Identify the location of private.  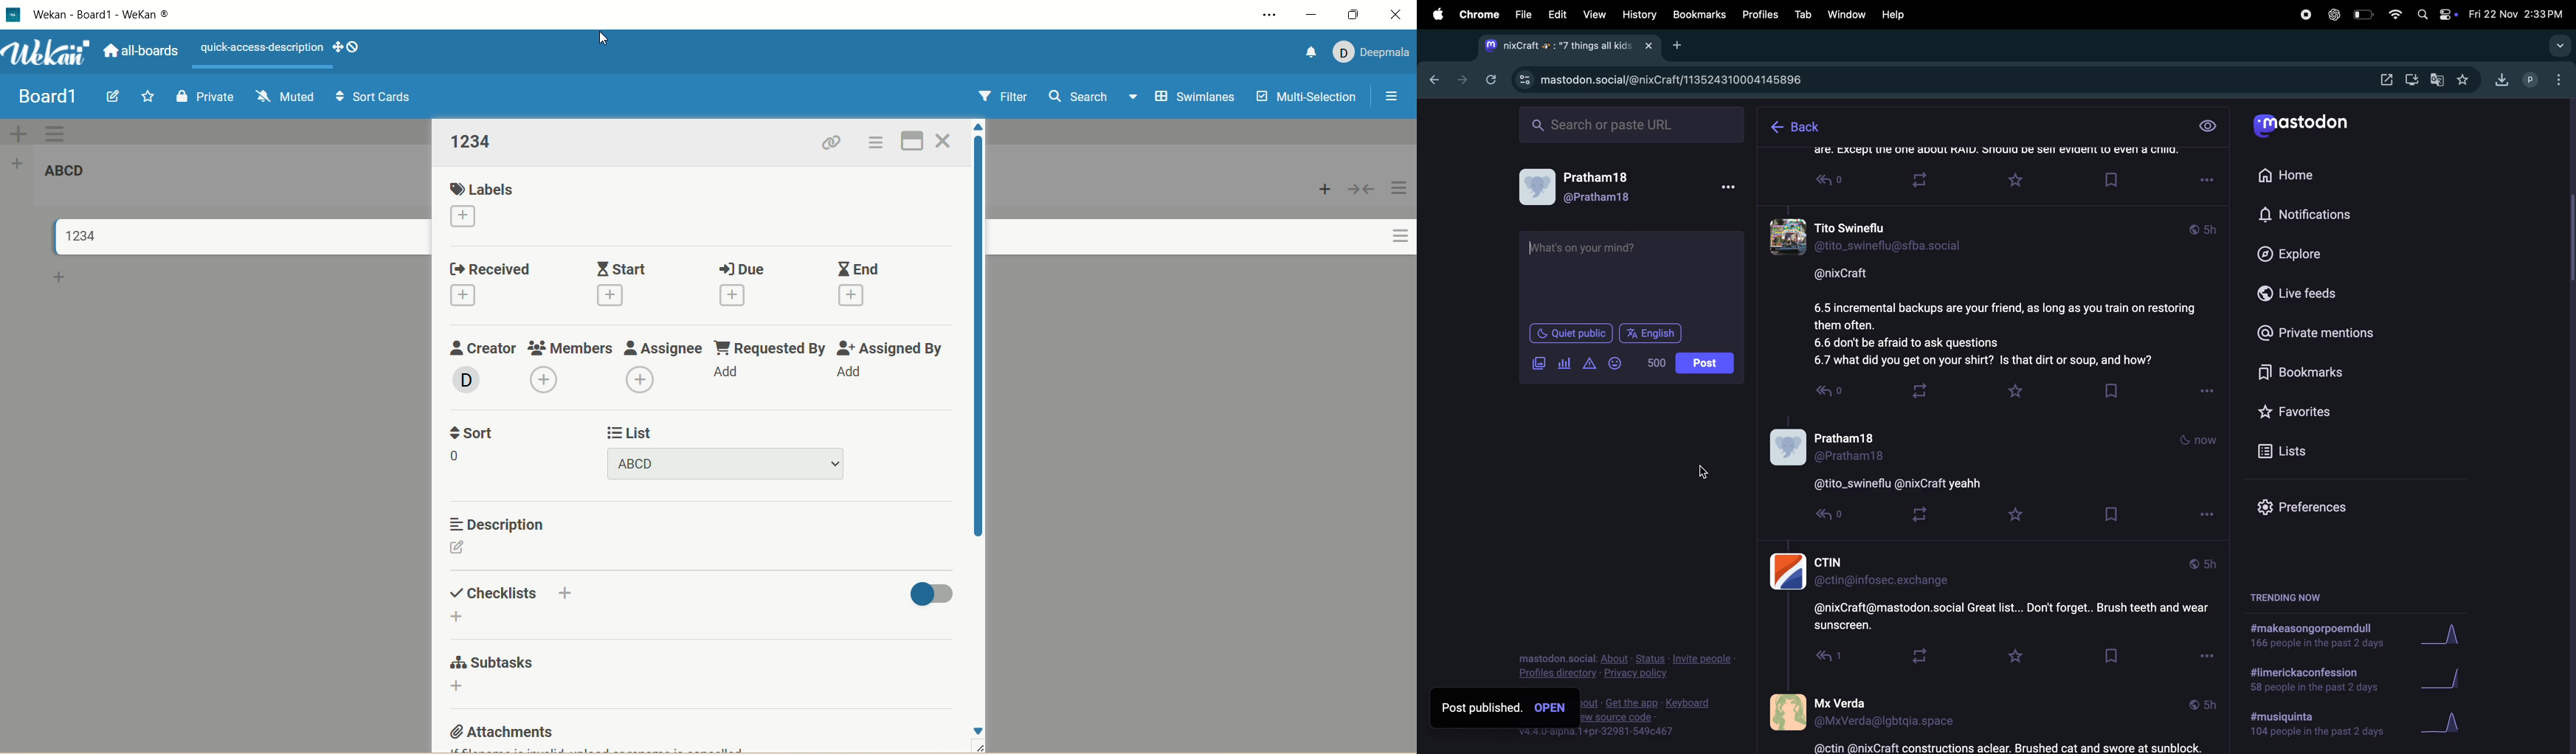
(206, 96).